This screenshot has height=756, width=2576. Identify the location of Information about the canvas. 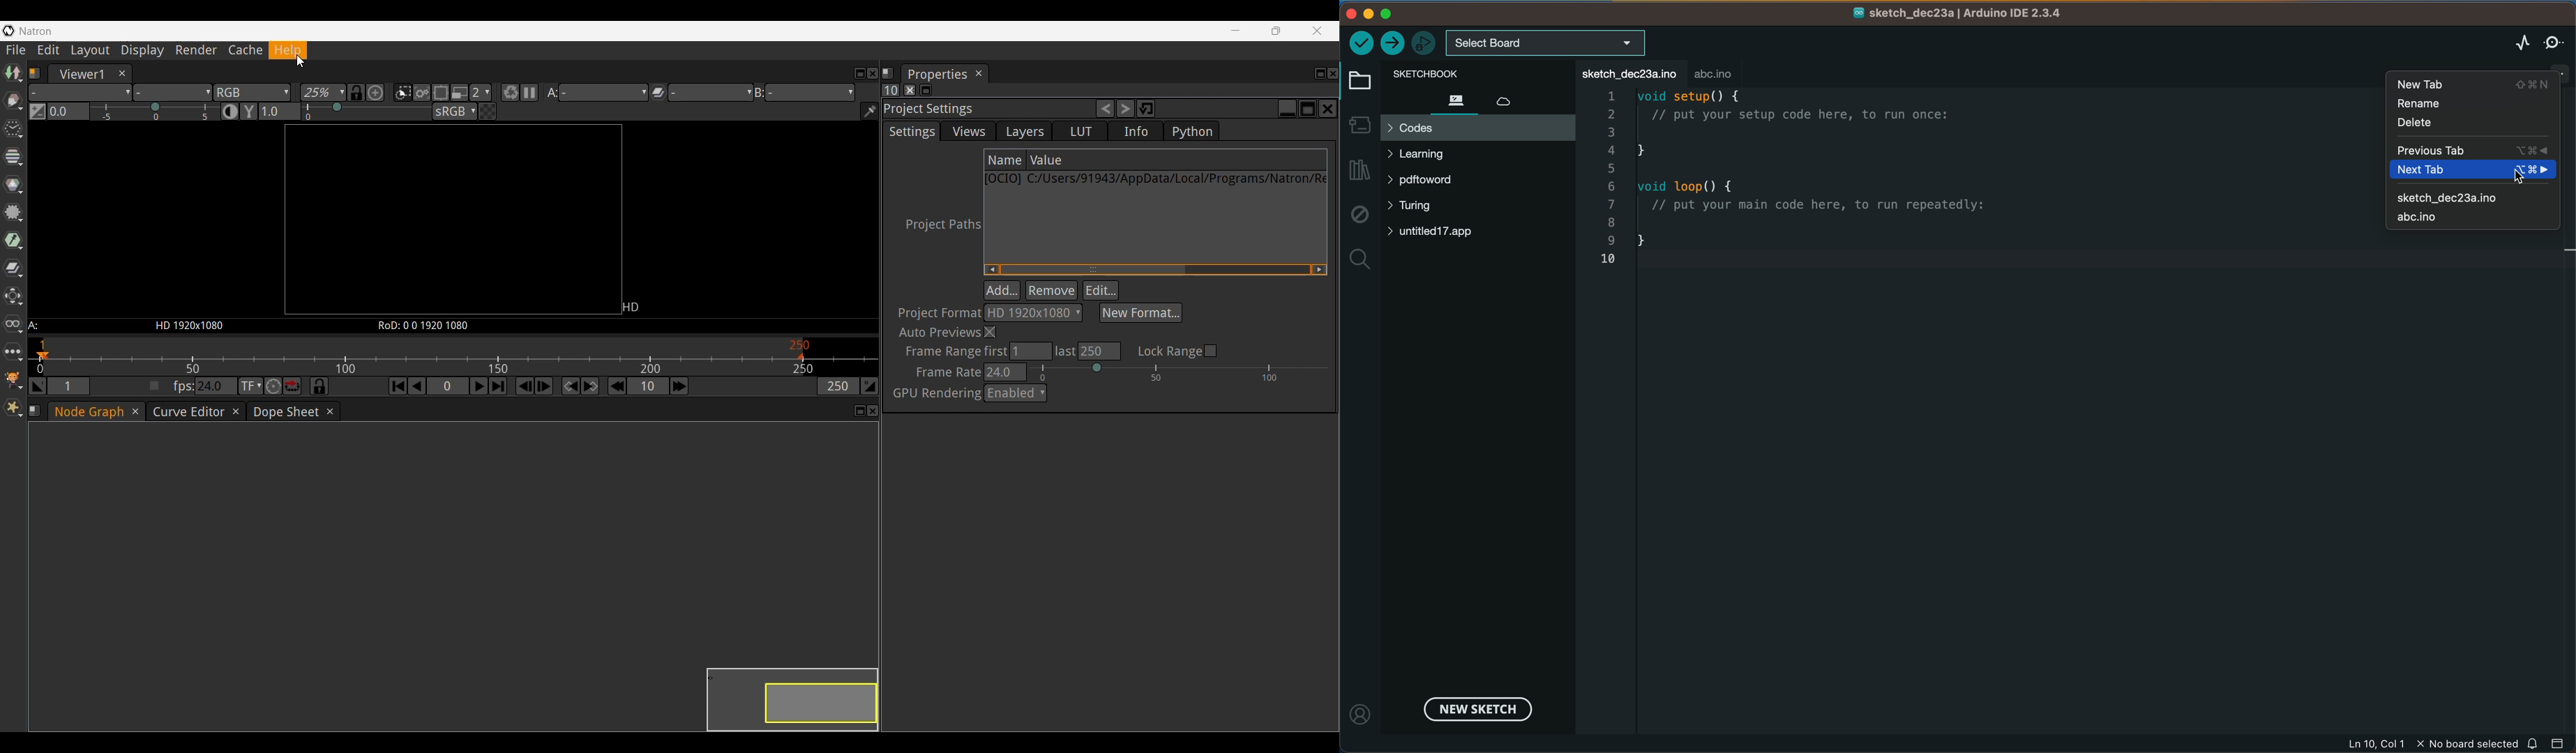
(454, 326).